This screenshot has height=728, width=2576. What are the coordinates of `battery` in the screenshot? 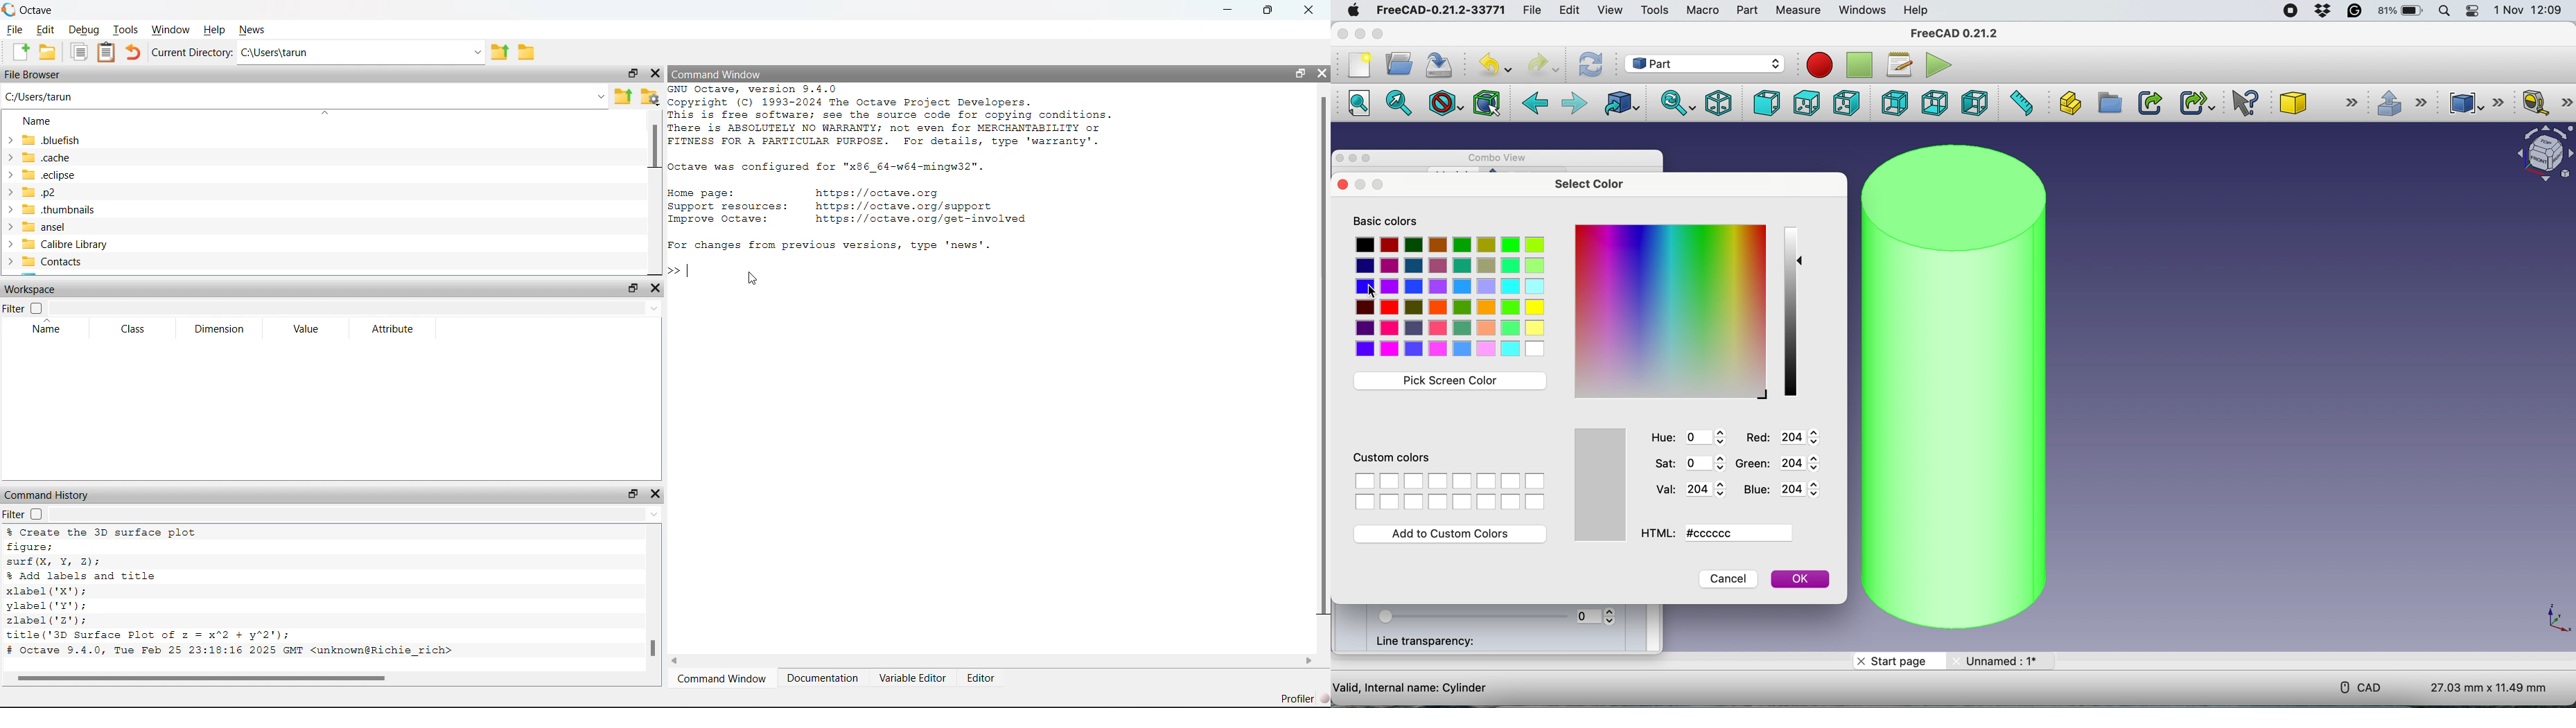 It's located at (2401, 12).